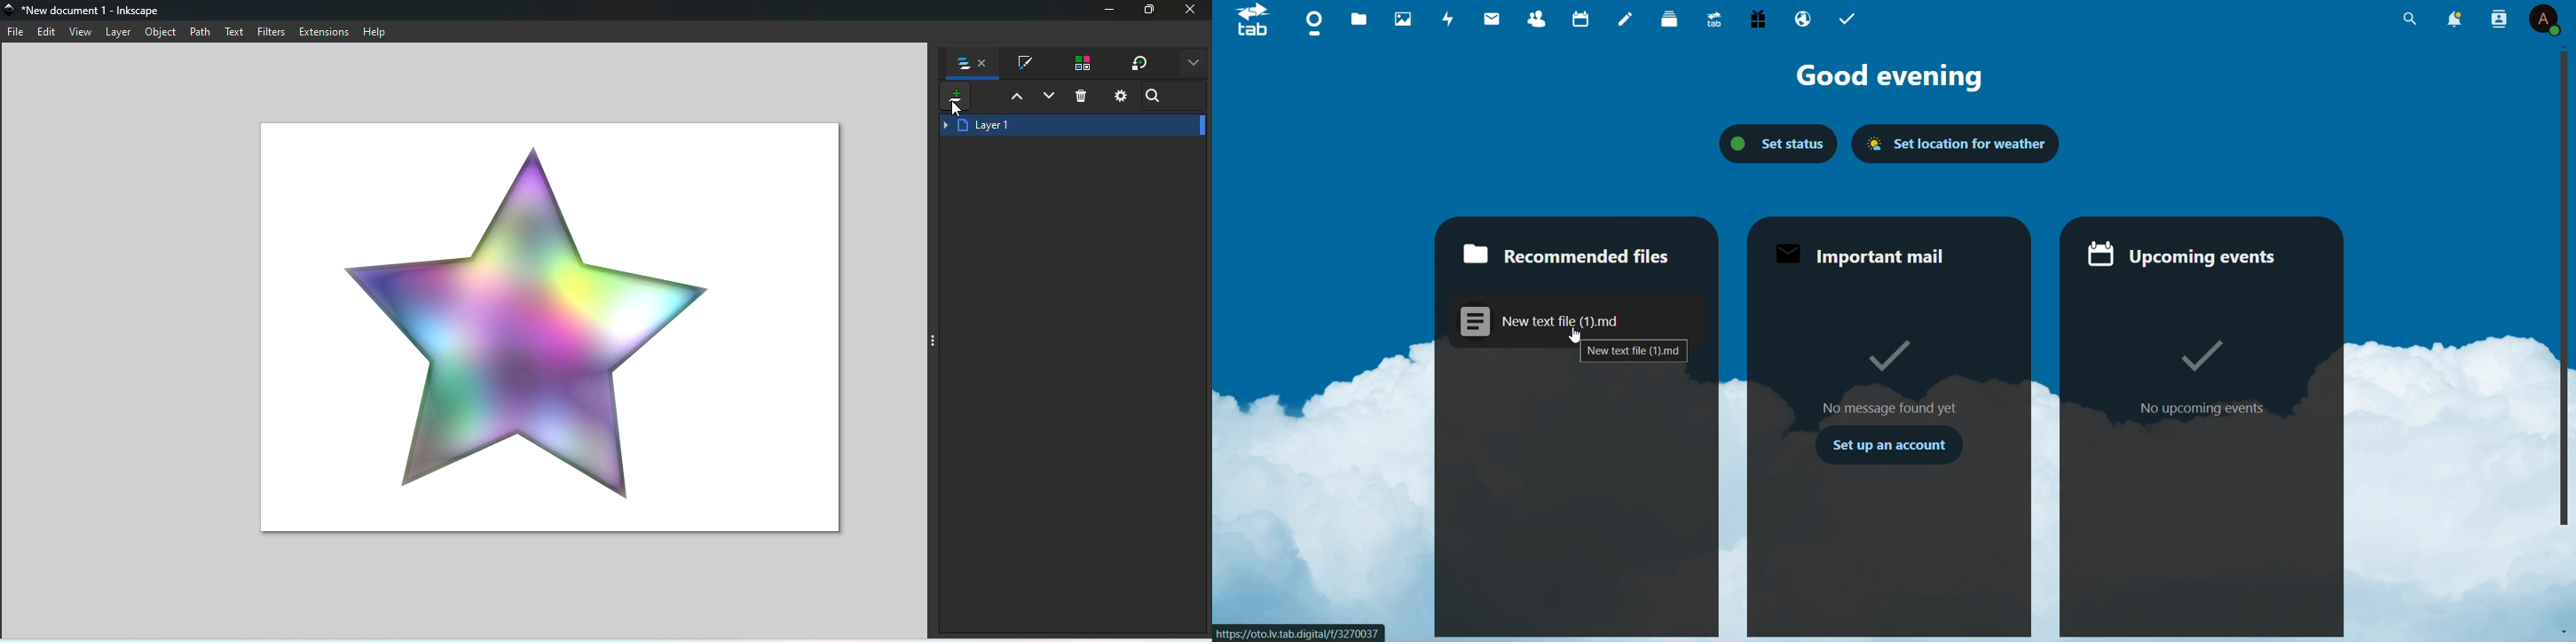  What do you see at coordinates (935, 340) in the screenshot?
I see `Toggle command panel` at bounding box center [935, 340].